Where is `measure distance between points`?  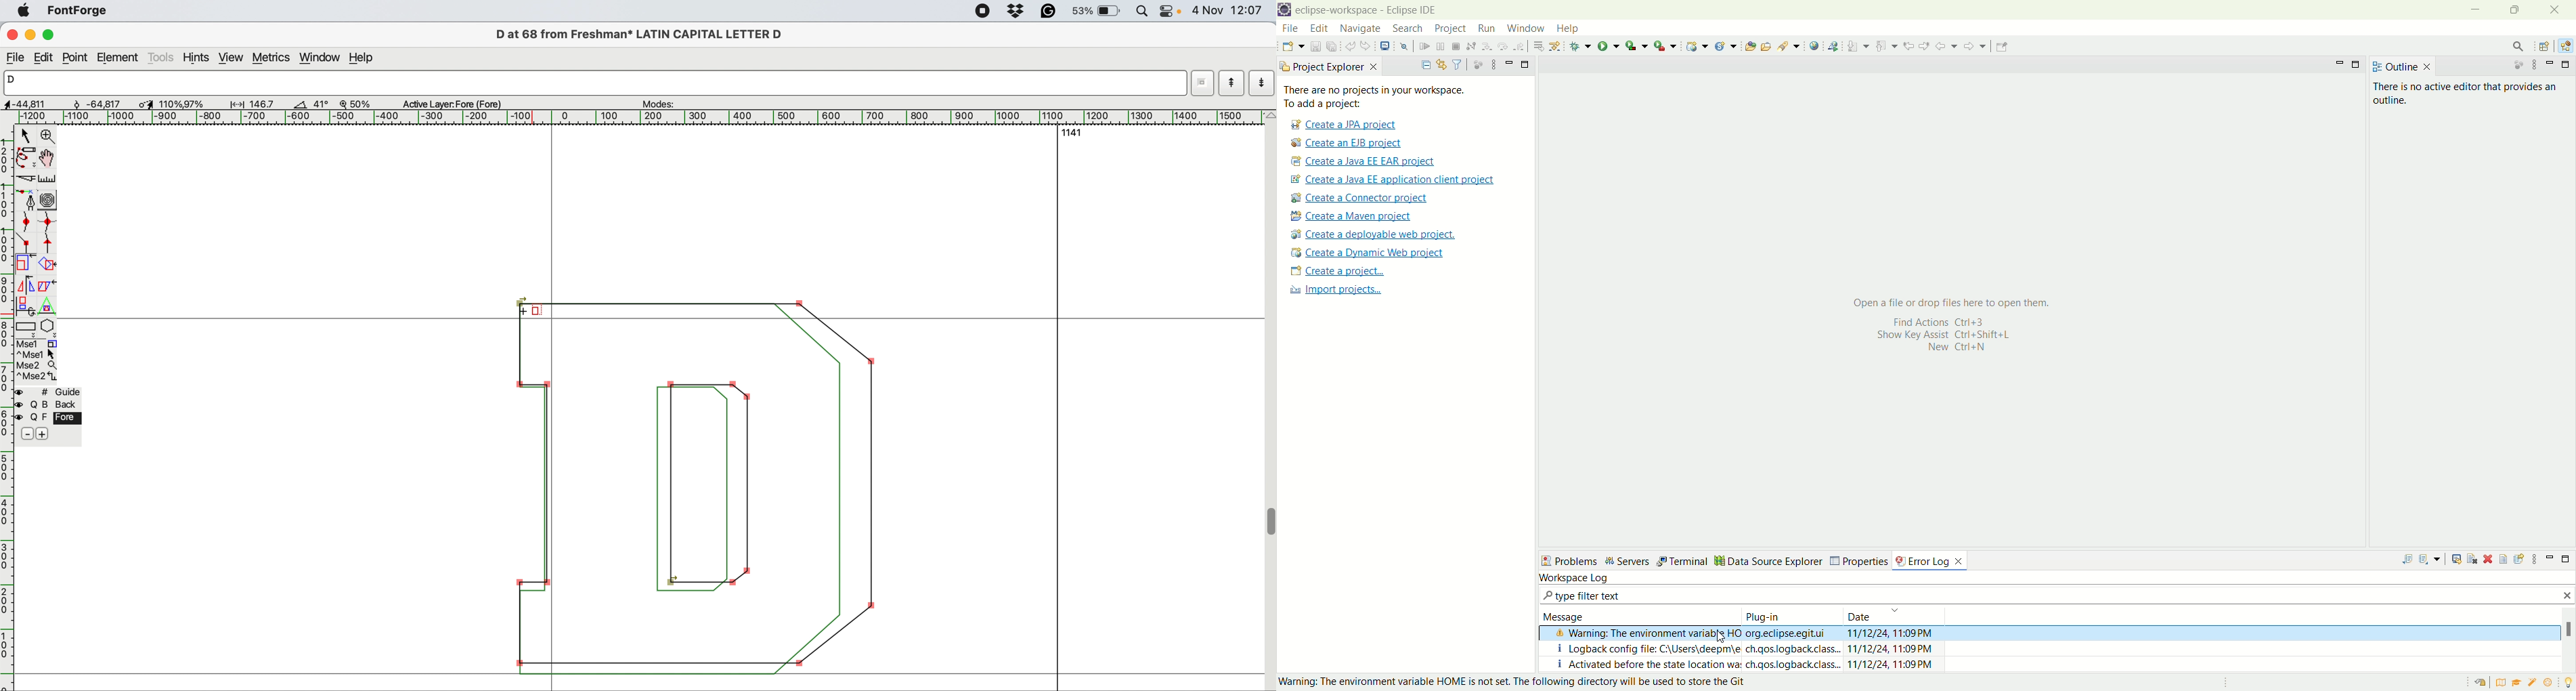 measure distance between points is located at coordinates (47, 180).